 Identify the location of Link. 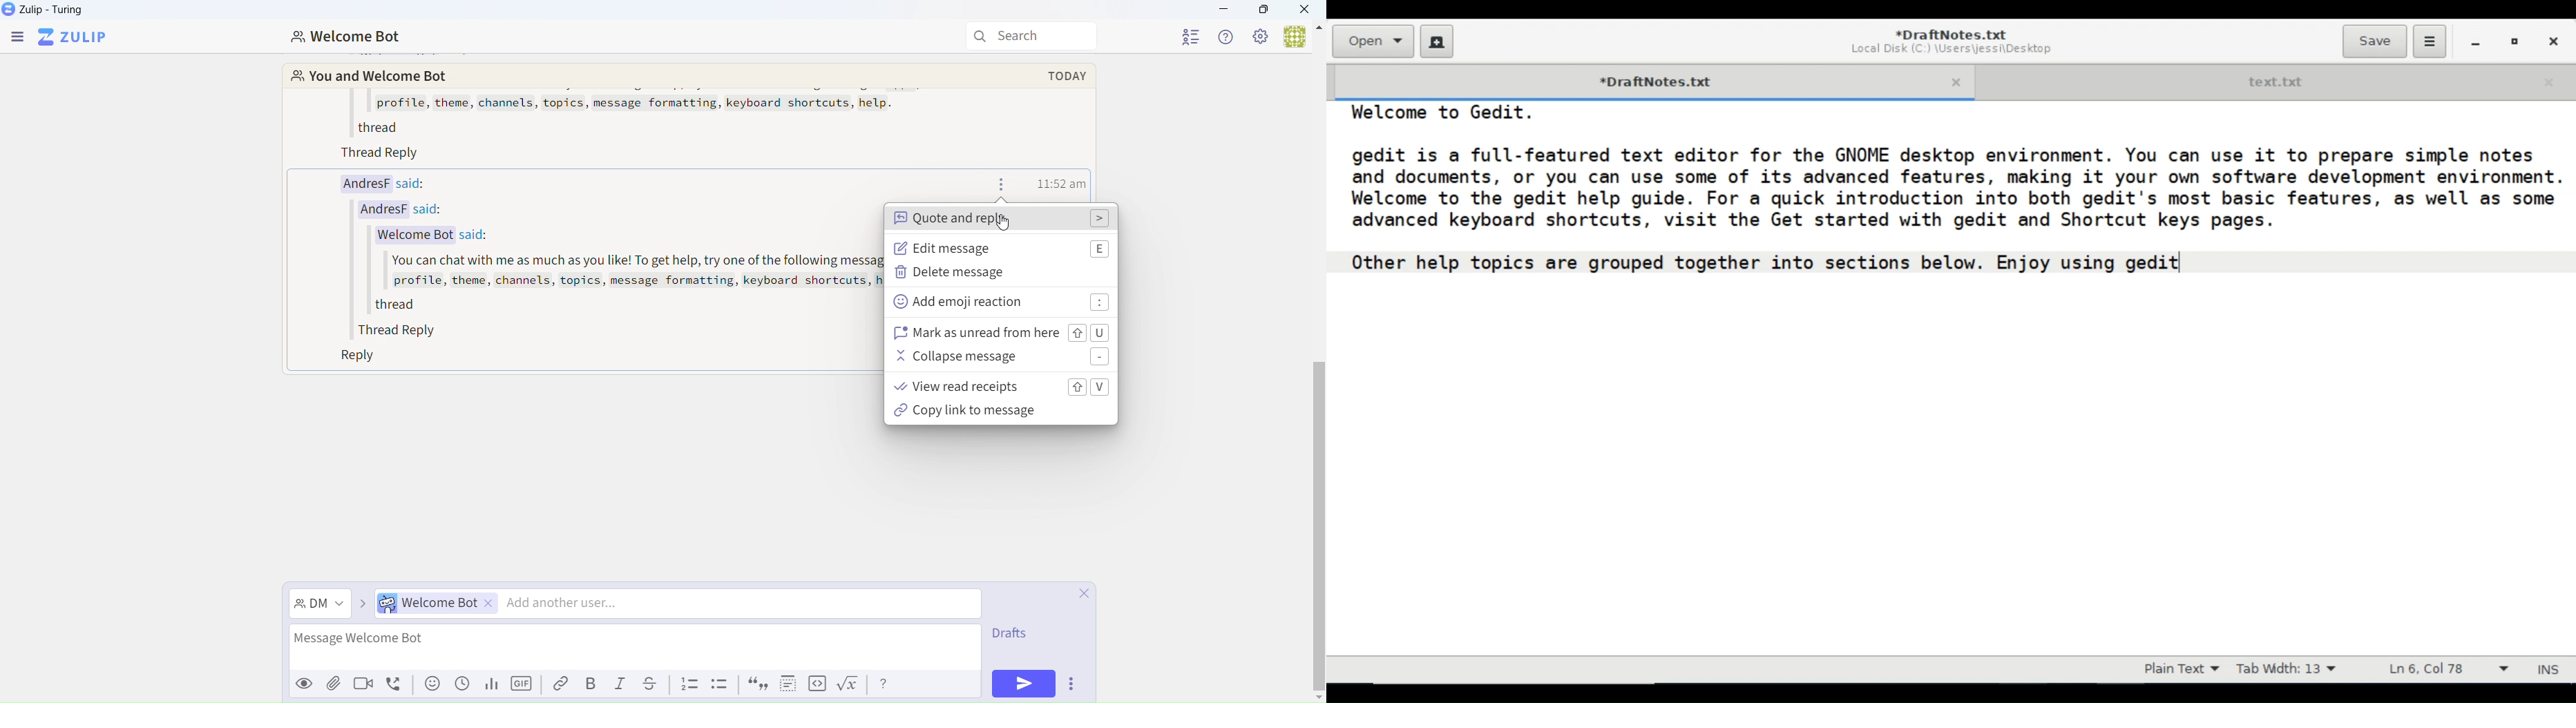
(558, 684).